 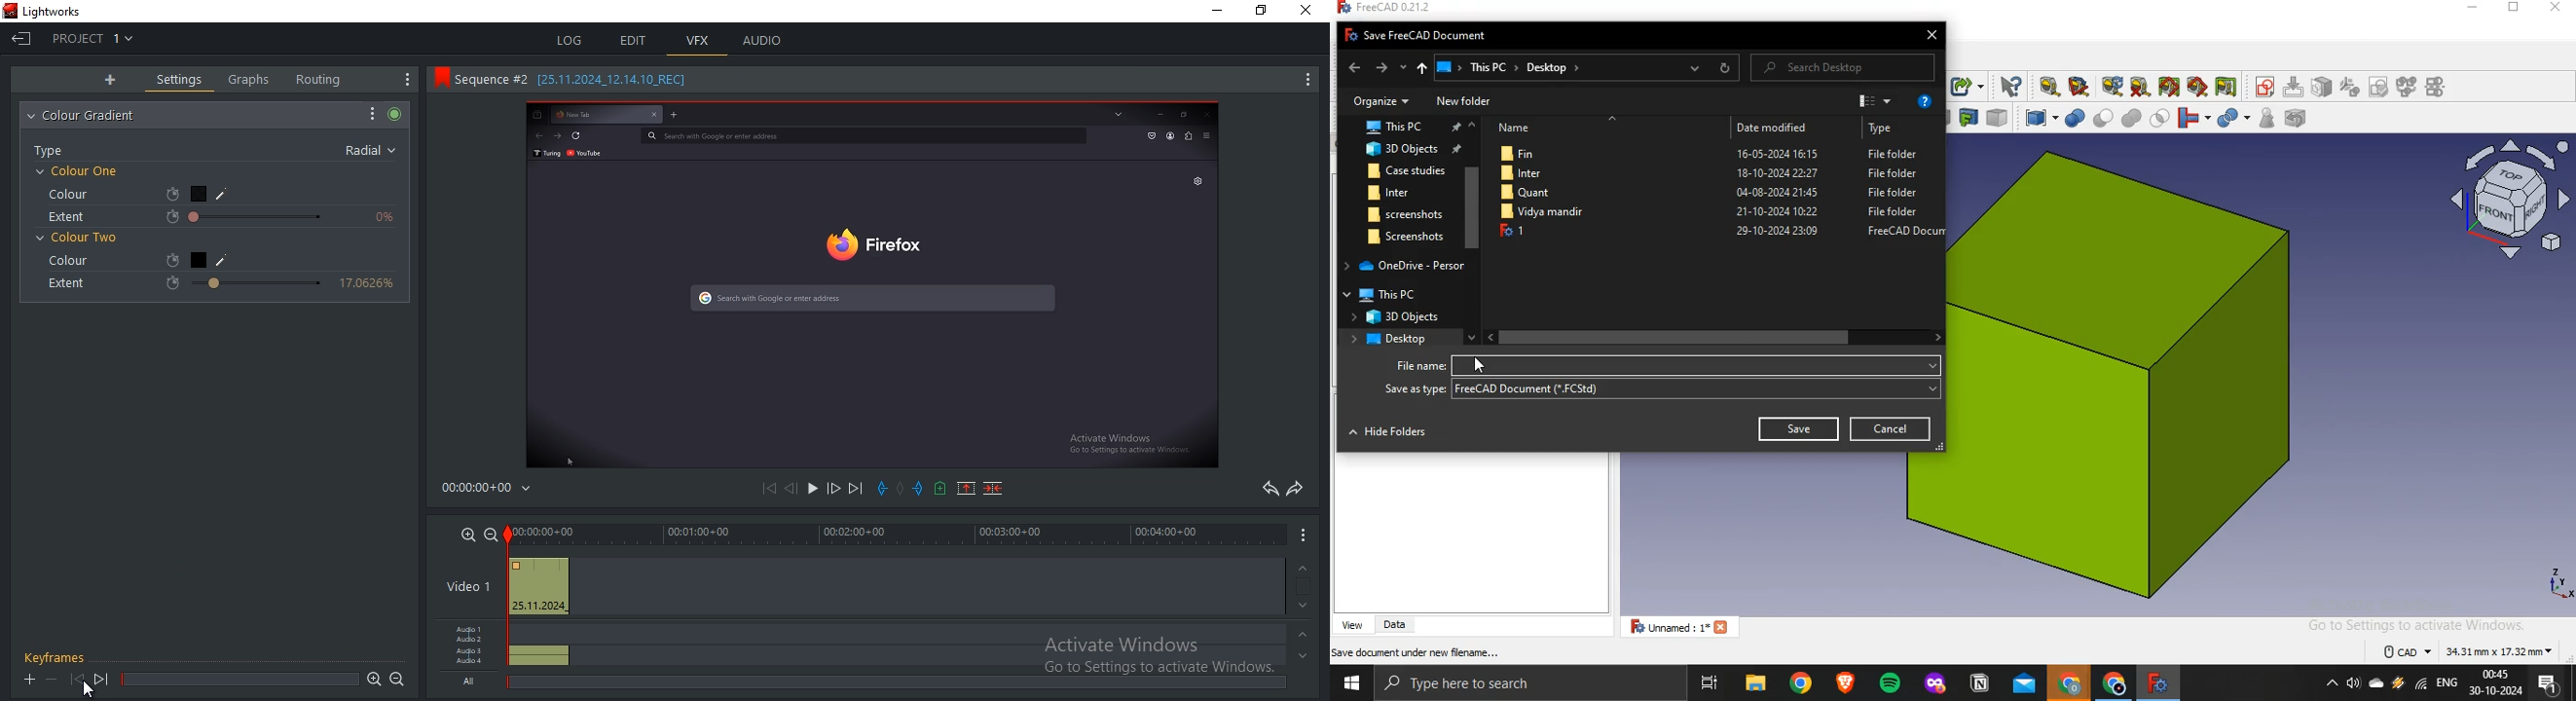 What do you see at coordinates (373, 149) in the screenshot?
I see `radial` at bounding box center [373, 149].